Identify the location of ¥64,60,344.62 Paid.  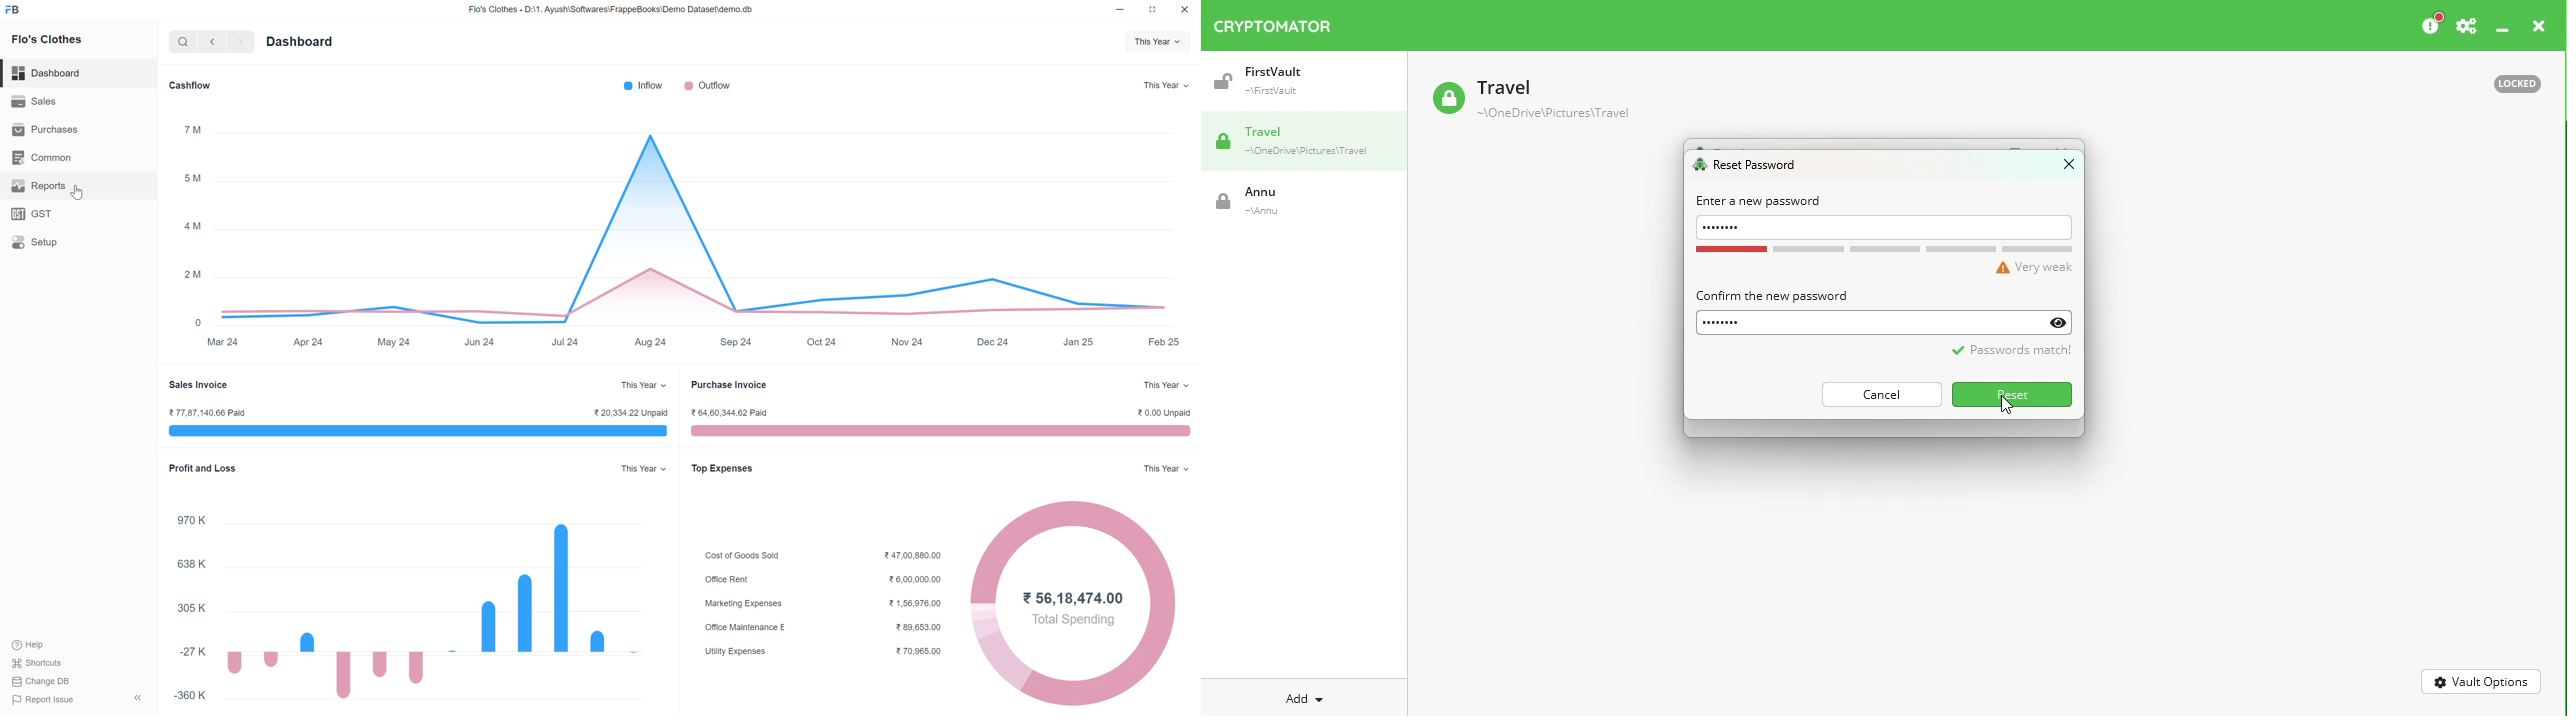
(733, 414).